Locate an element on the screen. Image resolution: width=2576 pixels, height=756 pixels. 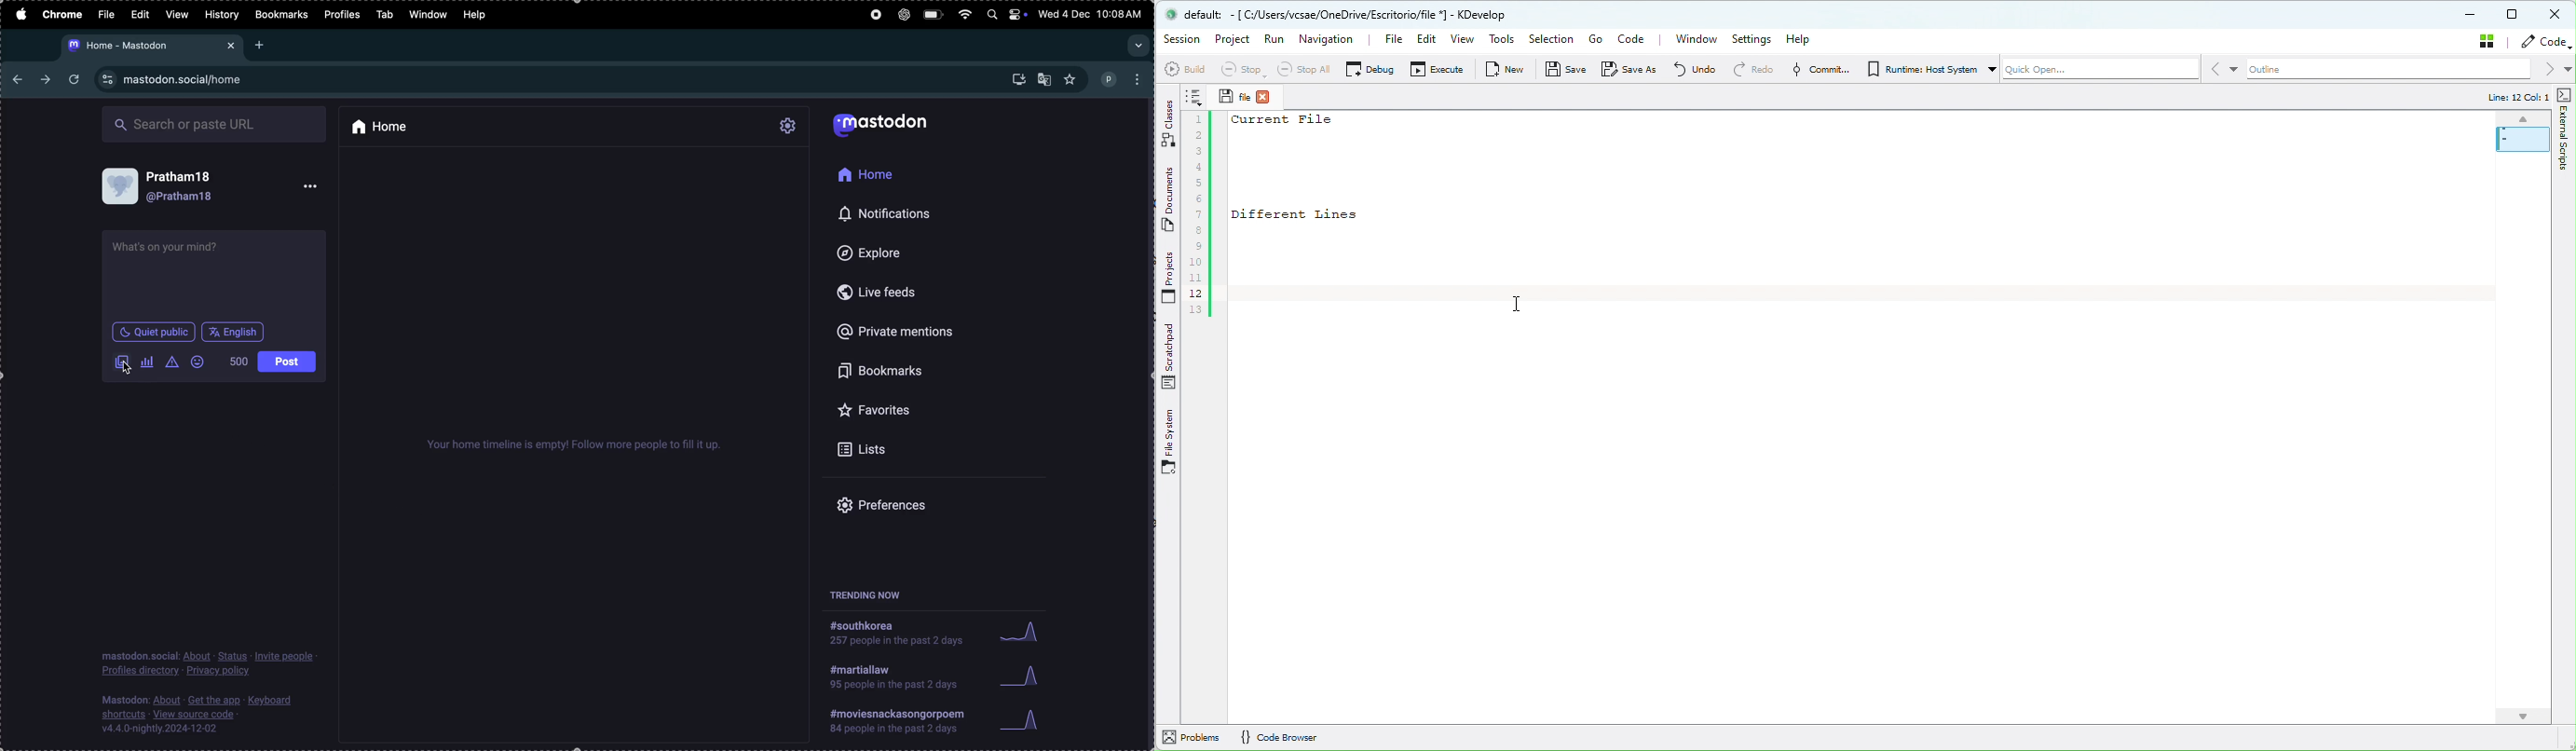
apple widgets is located at coordinates (1005, 13).